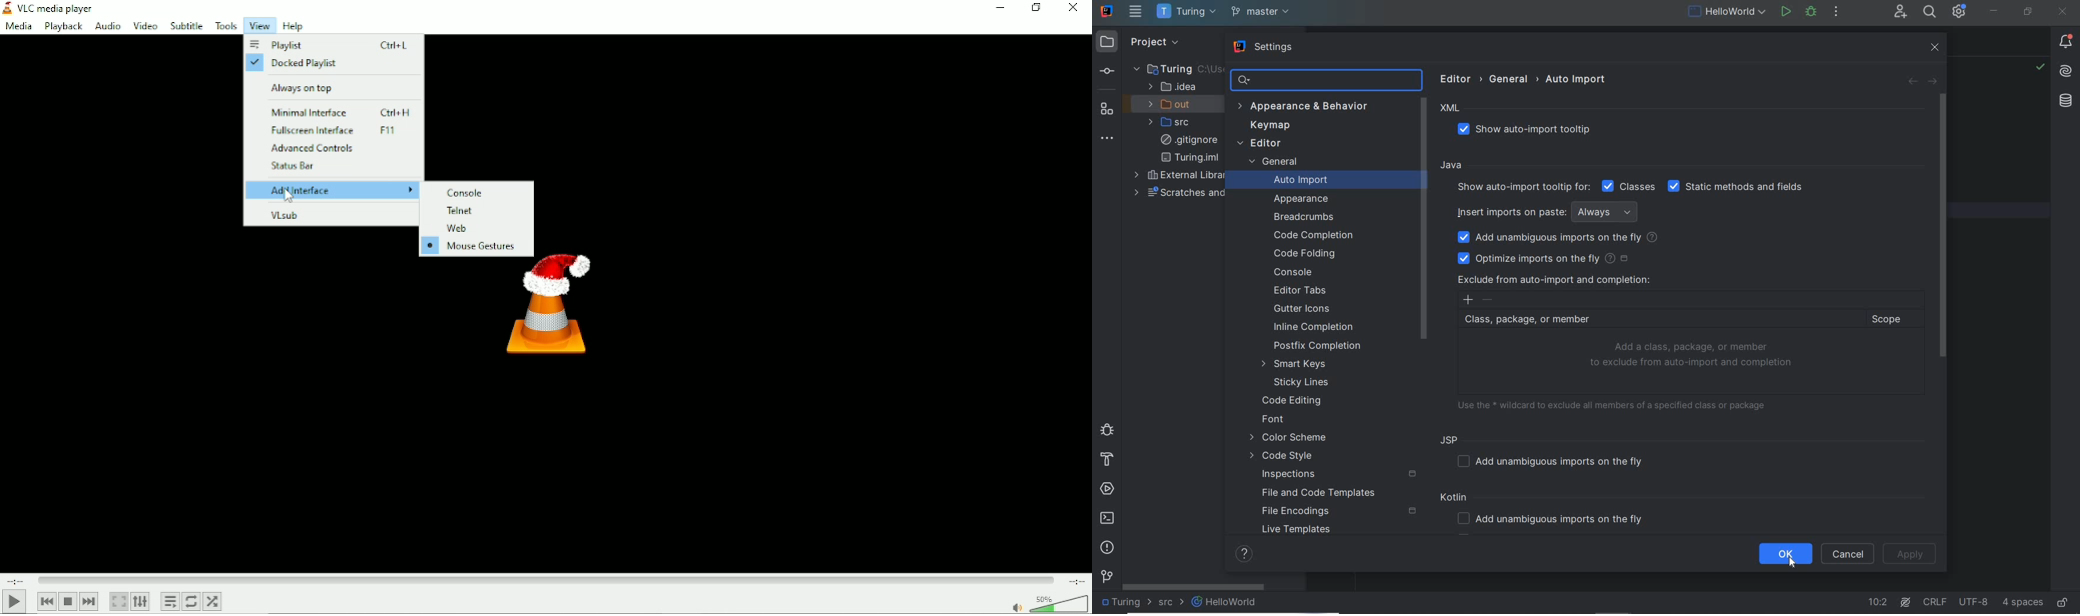 This screenshot has height=616, width=2100. What do you see at coordinates (544, 578) in the screenshot?
I see `Play duration` at bounding box center [544, 578].